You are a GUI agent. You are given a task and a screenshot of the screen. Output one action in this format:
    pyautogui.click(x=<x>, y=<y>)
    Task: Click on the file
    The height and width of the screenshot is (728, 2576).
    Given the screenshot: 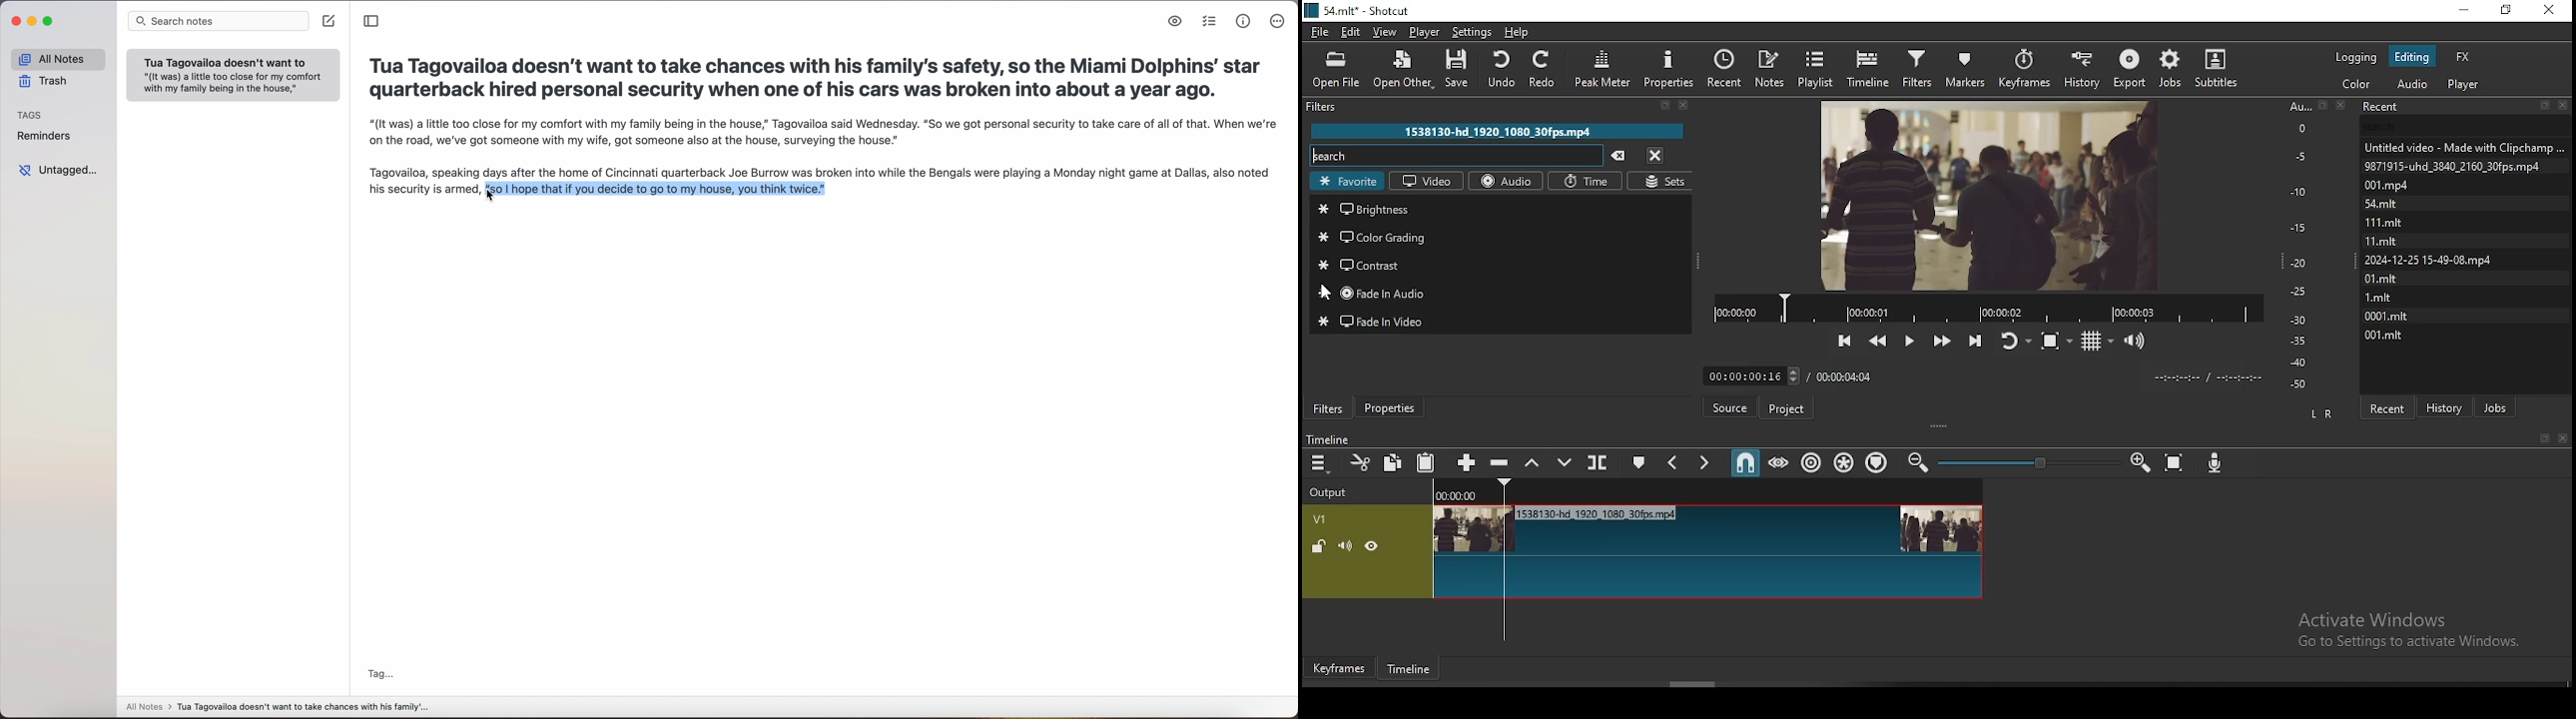 What is the action you would take?
    pyautogui.click(x=1322, y=32)
    